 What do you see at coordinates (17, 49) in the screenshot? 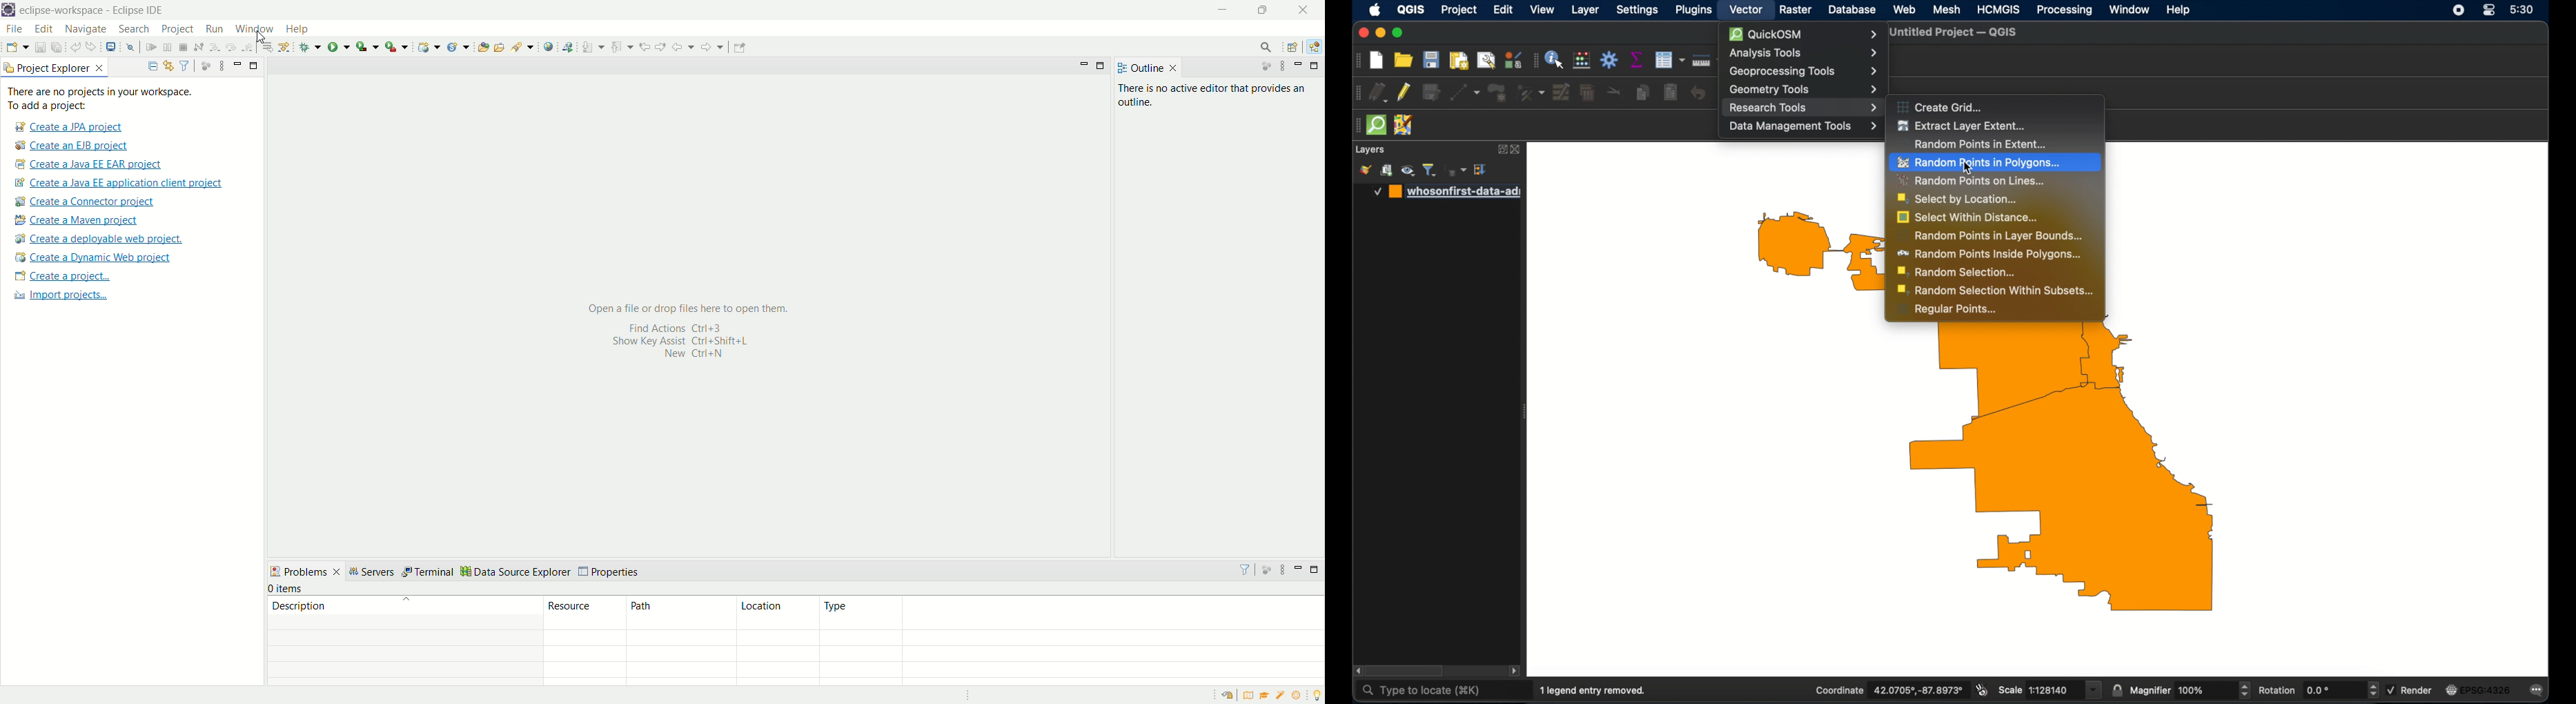
I see `open` at bounding box center [17, 49].